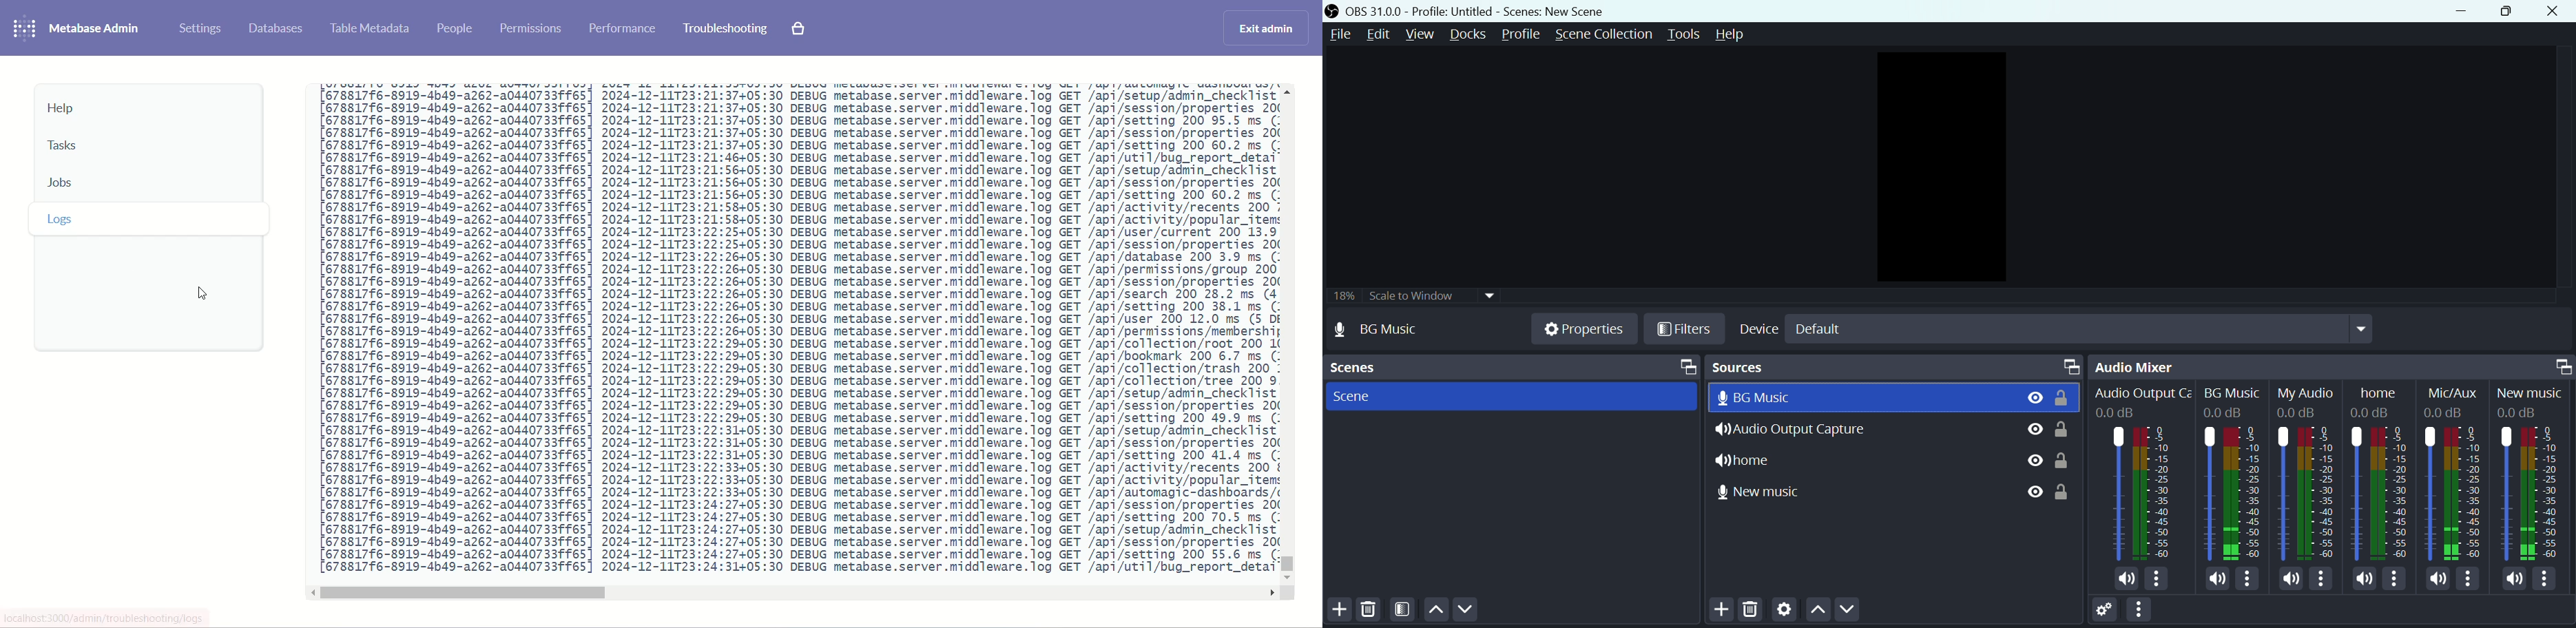 The height and width of the screenshot is (644, 2576). I want to click on Docks, so click(1466, 33).